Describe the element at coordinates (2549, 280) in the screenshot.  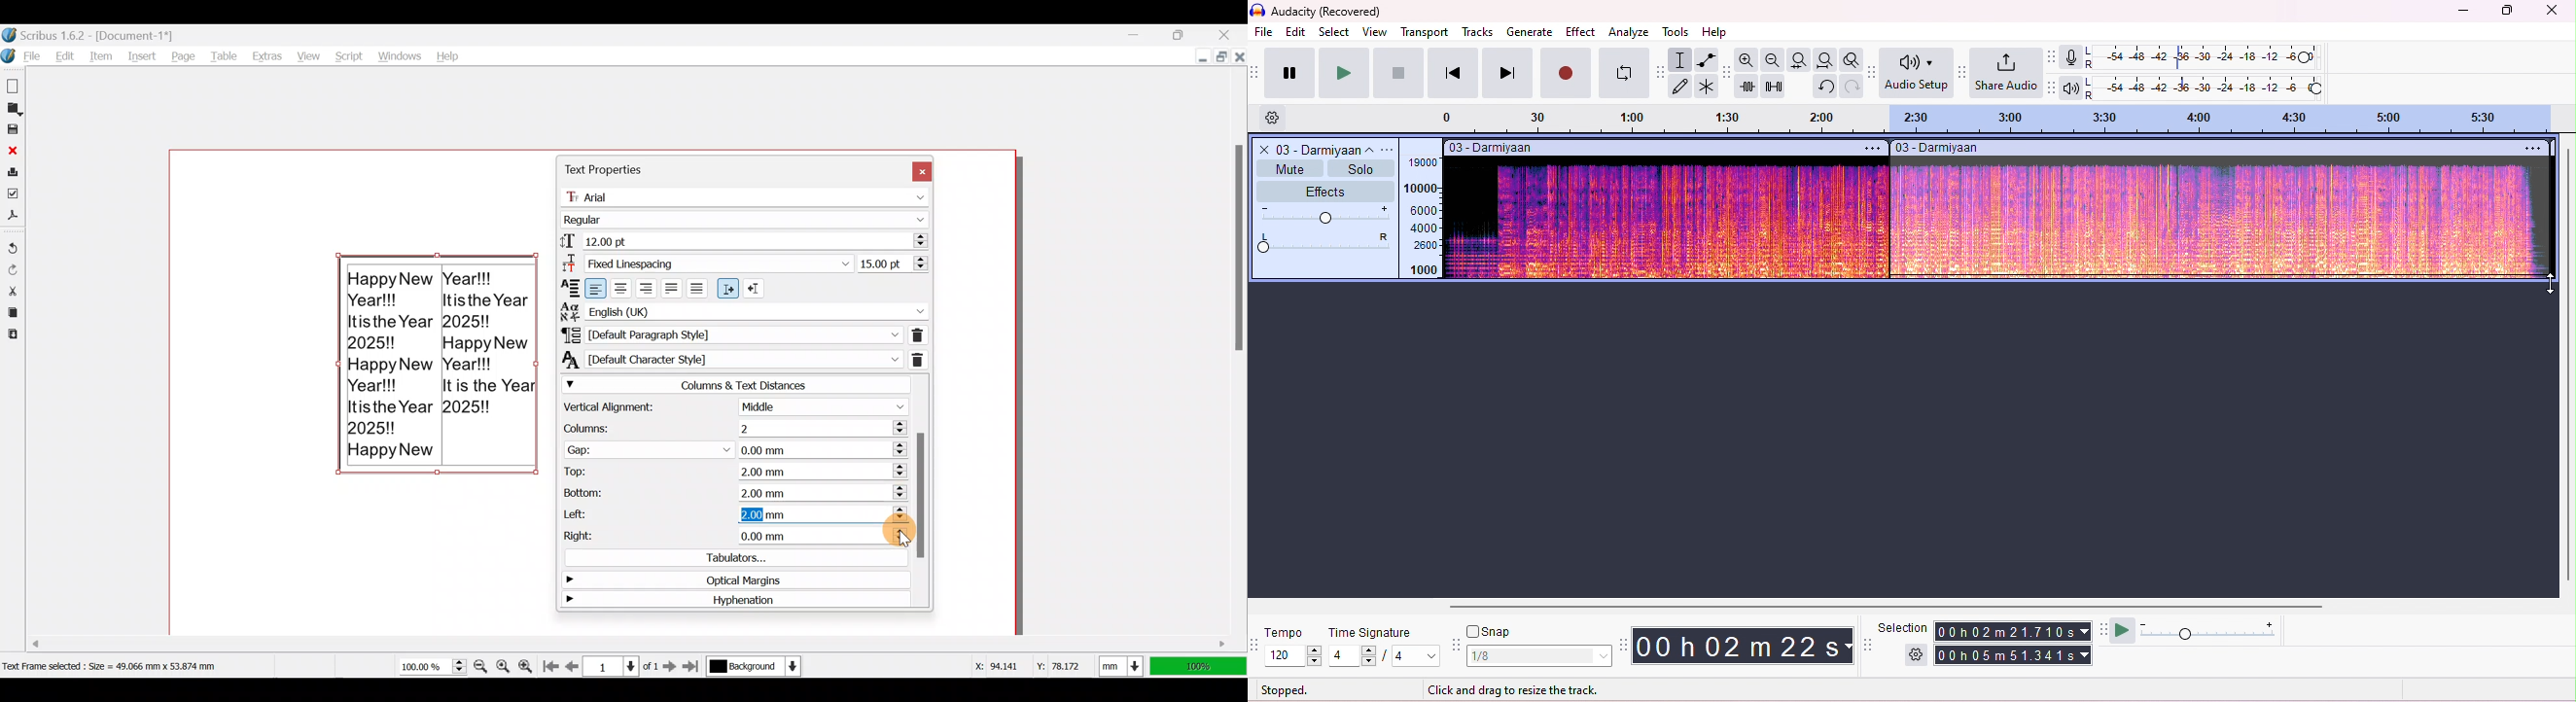
I see `cursor structure changed` at that location.